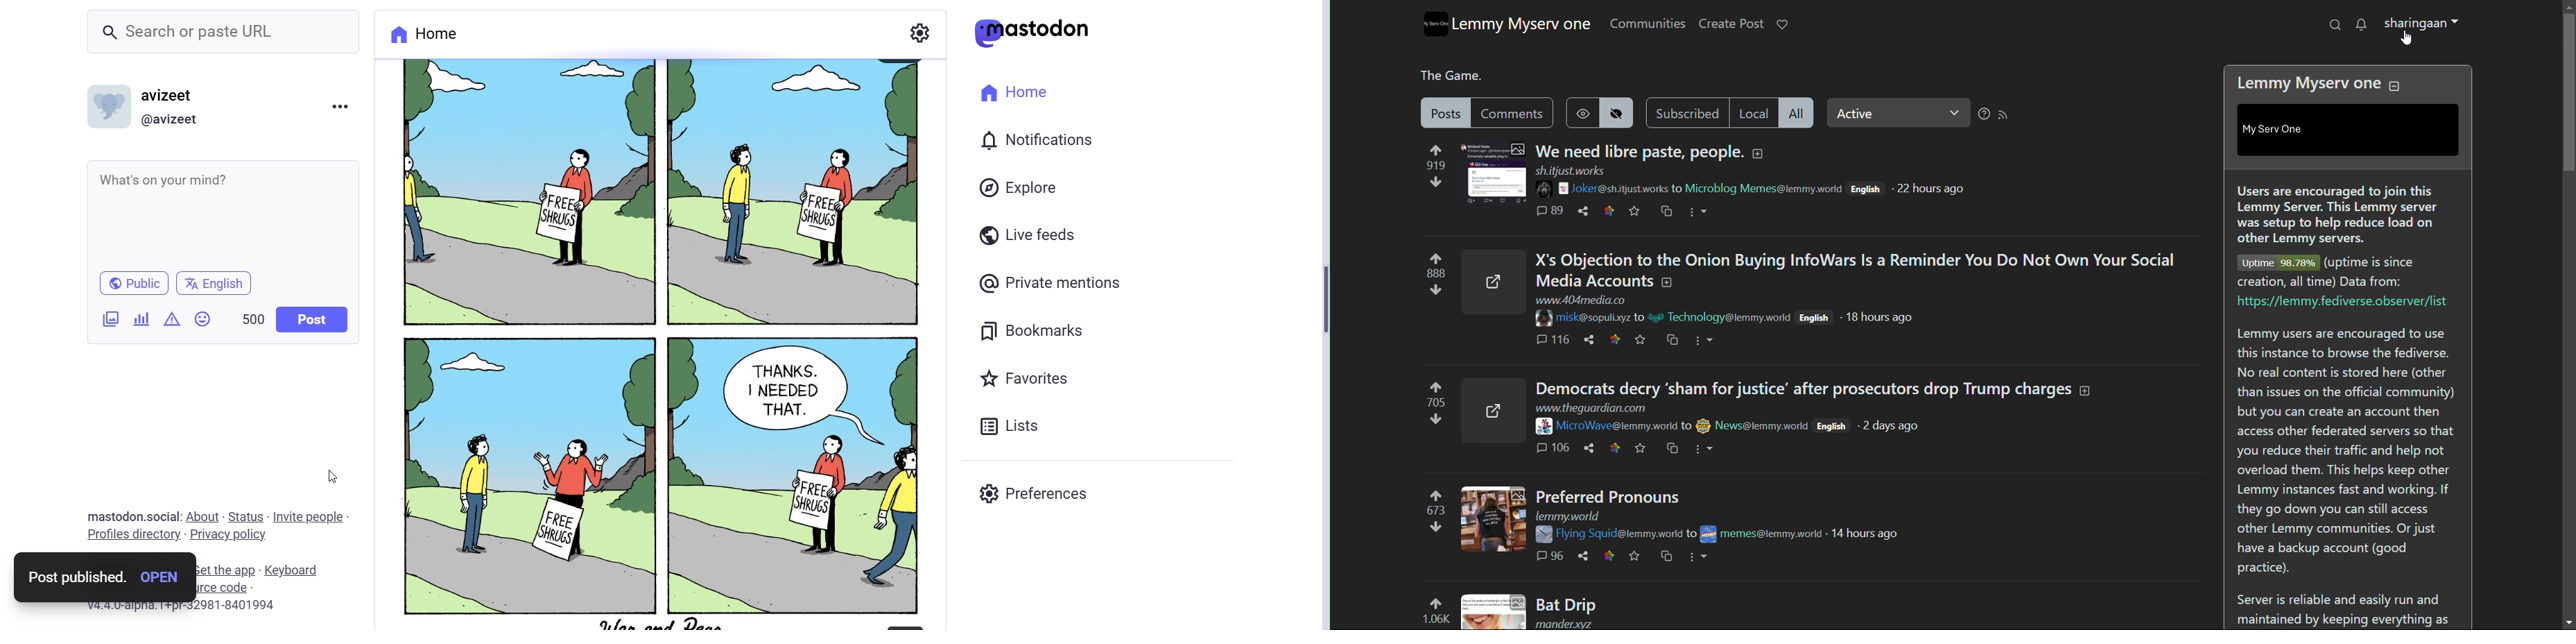 The image size is (2576, 644). Describe the element at coordinates (2343, 305) in the screenshot. I see `https://lemmy.fediverse.observer/list` at that location.